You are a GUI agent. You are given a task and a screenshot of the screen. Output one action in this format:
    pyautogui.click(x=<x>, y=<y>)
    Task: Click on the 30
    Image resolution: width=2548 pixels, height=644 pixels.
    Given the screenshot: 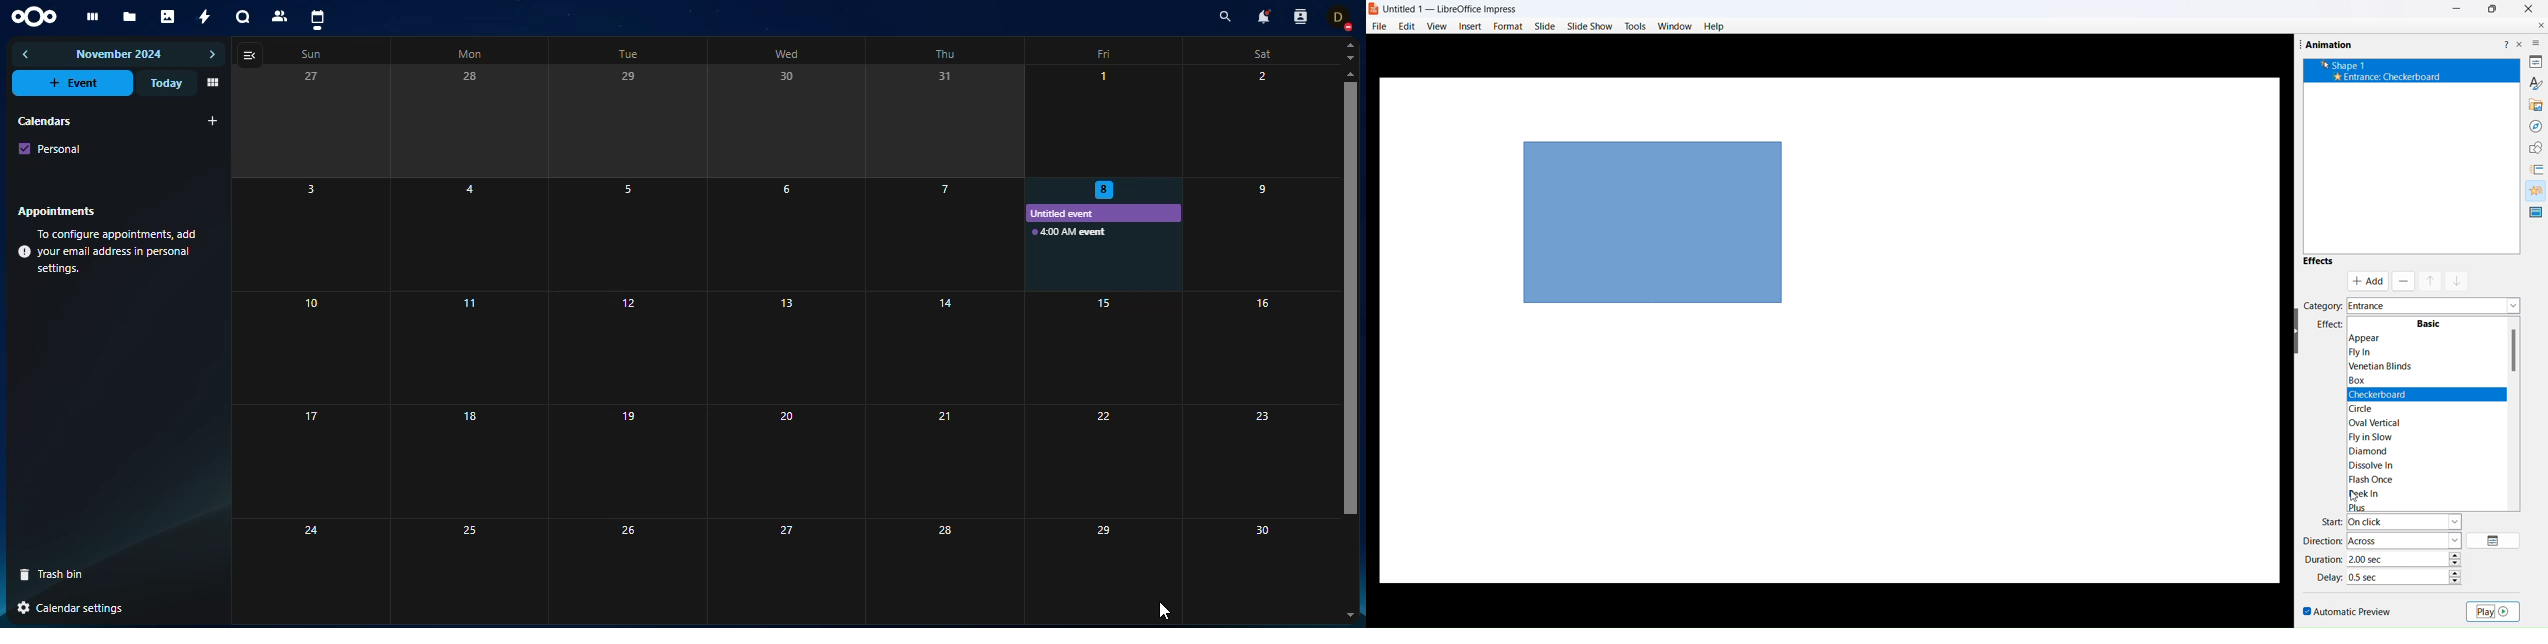 What is the action you would take?
    pyautogui.click(x=1259, y=560)
    